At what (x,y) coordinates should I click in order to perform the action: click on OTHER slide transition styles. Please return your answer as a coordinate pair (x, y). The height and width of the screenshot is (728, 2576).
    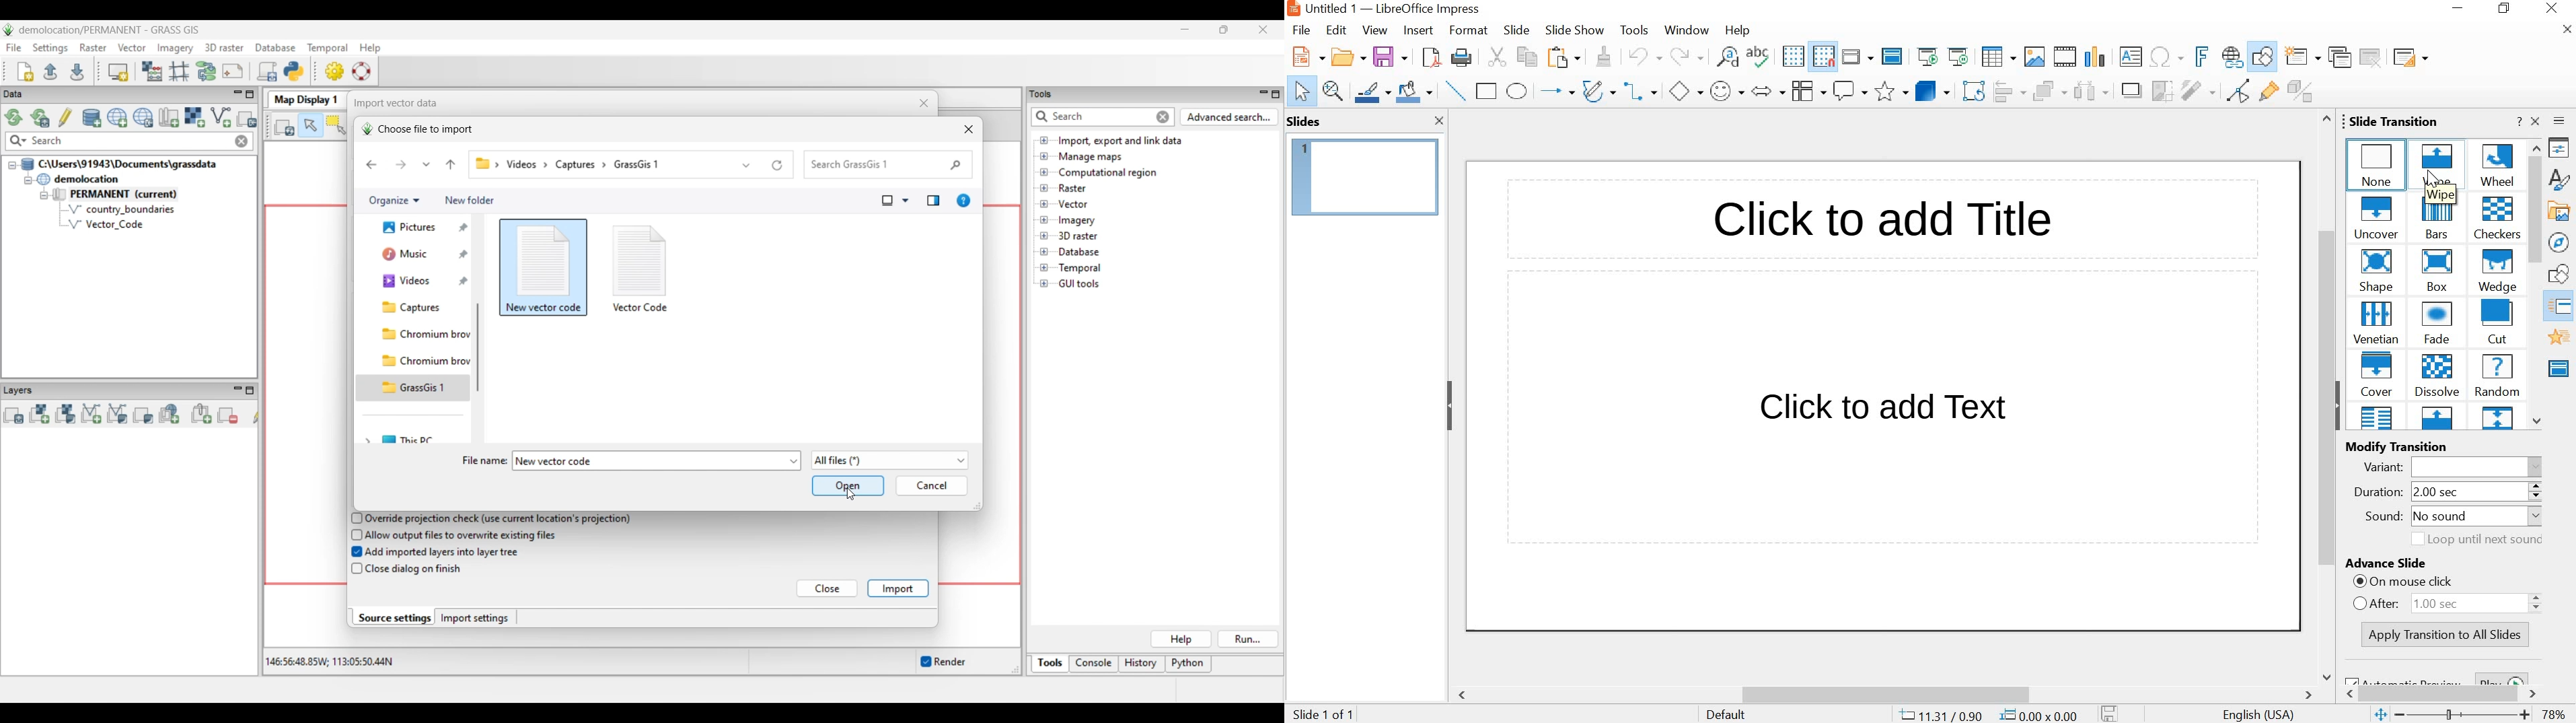
    Looking at the image, I should click on (2437, 419).